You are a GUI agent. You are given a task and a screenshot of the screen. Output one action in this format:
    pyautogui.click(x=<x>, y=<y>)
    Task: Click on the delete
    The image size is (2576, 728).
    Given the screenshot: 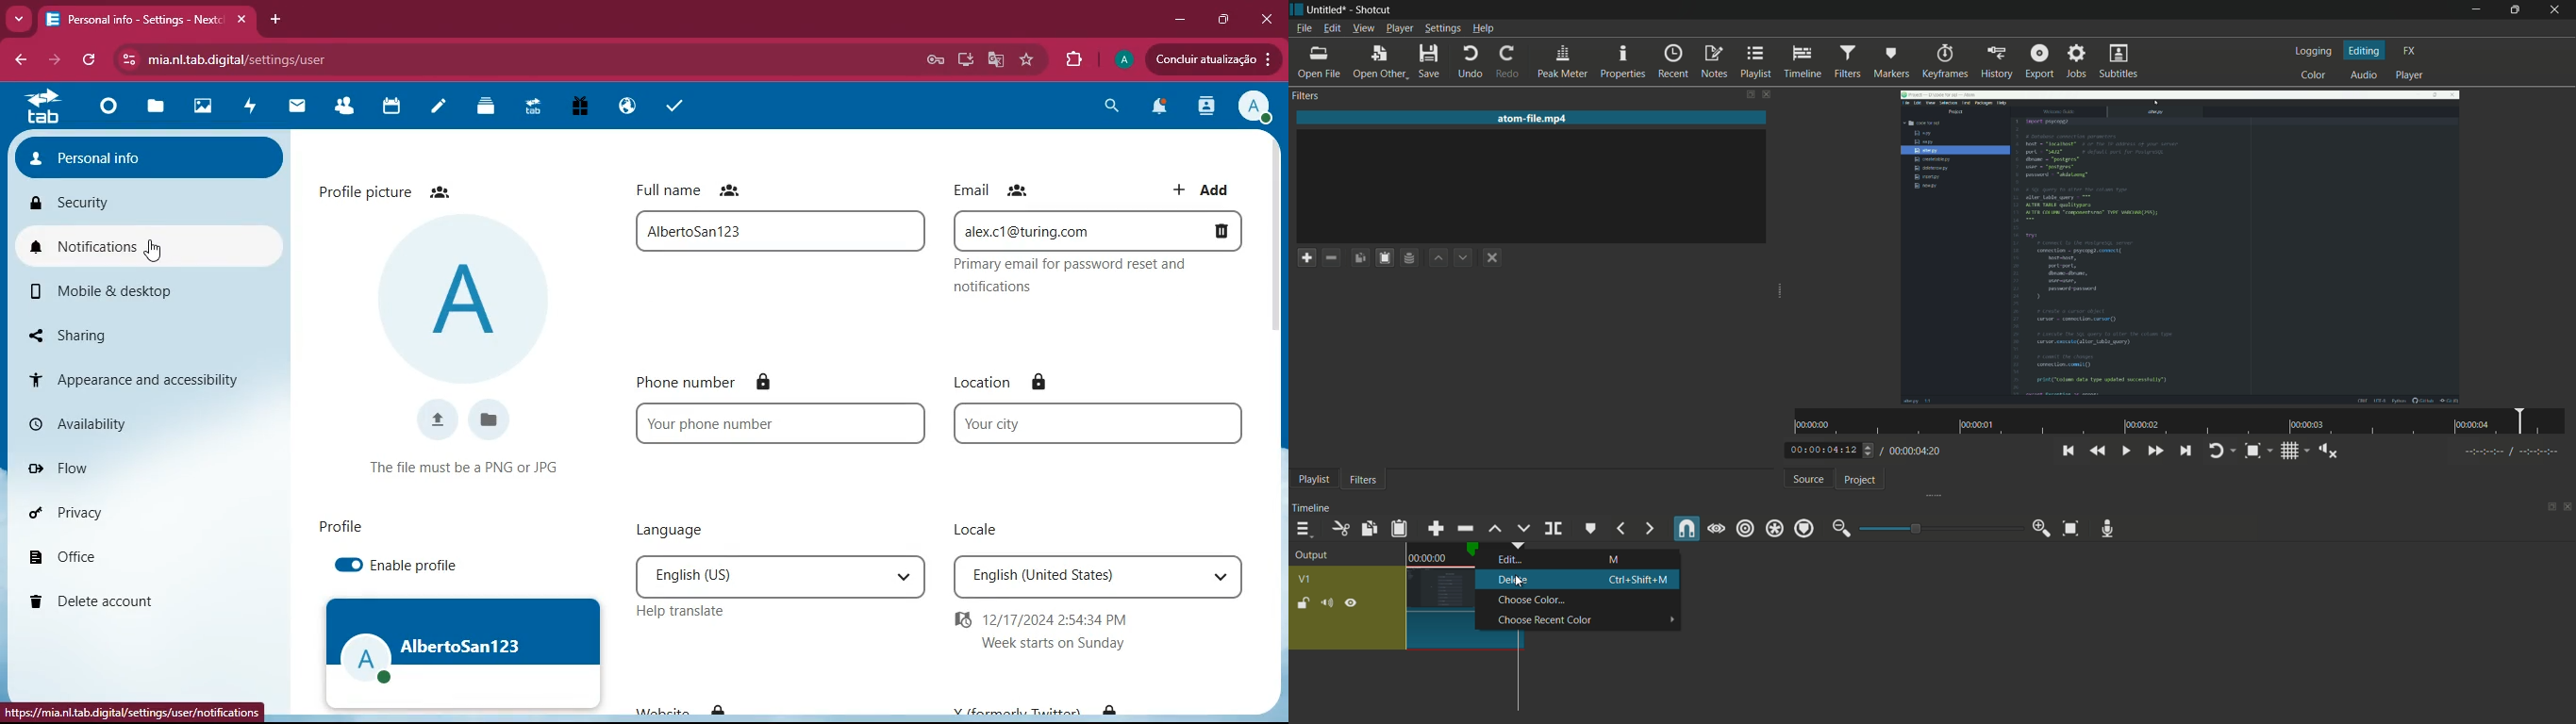 What is the action you would take?
    pyautogui.click(x=136, y=597)
    